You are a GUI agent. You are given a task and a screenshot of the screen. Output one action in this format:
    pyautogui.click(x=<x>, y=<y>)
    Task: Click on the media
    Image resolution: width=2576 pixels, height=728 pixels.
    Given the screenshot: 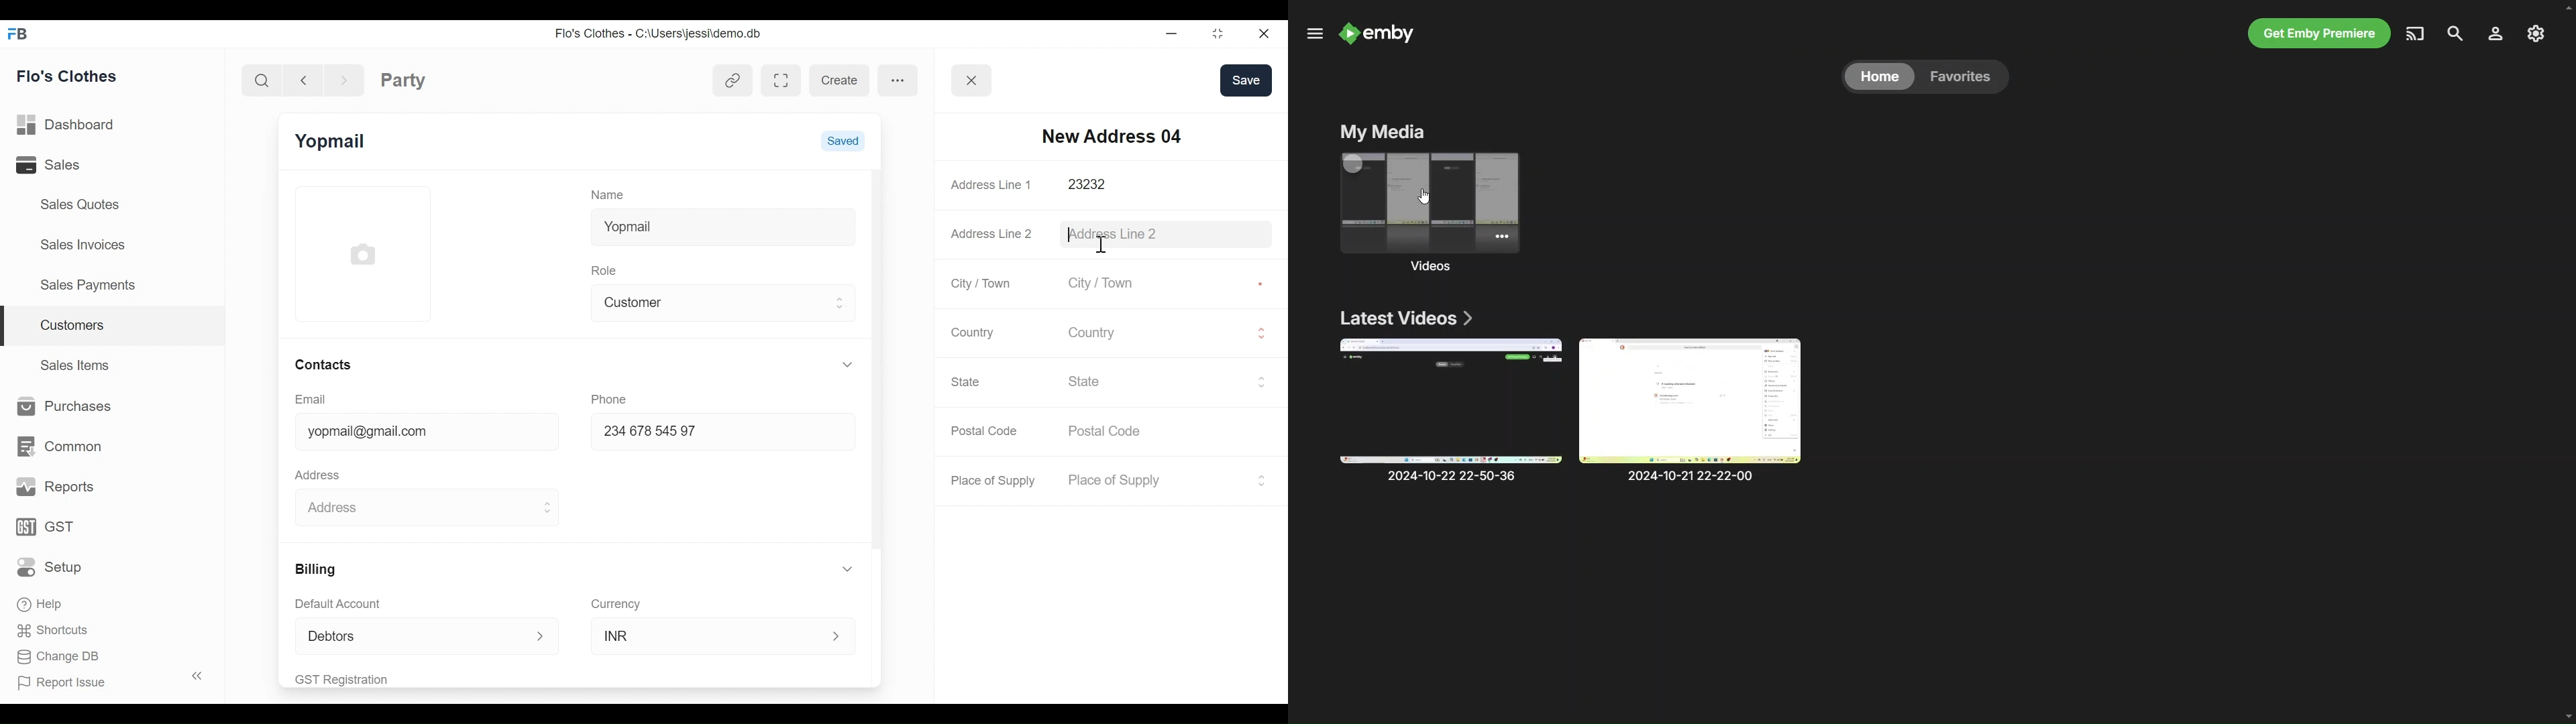 What is the action you would take?
    pyautogui.click(x=2414, y=34)
    